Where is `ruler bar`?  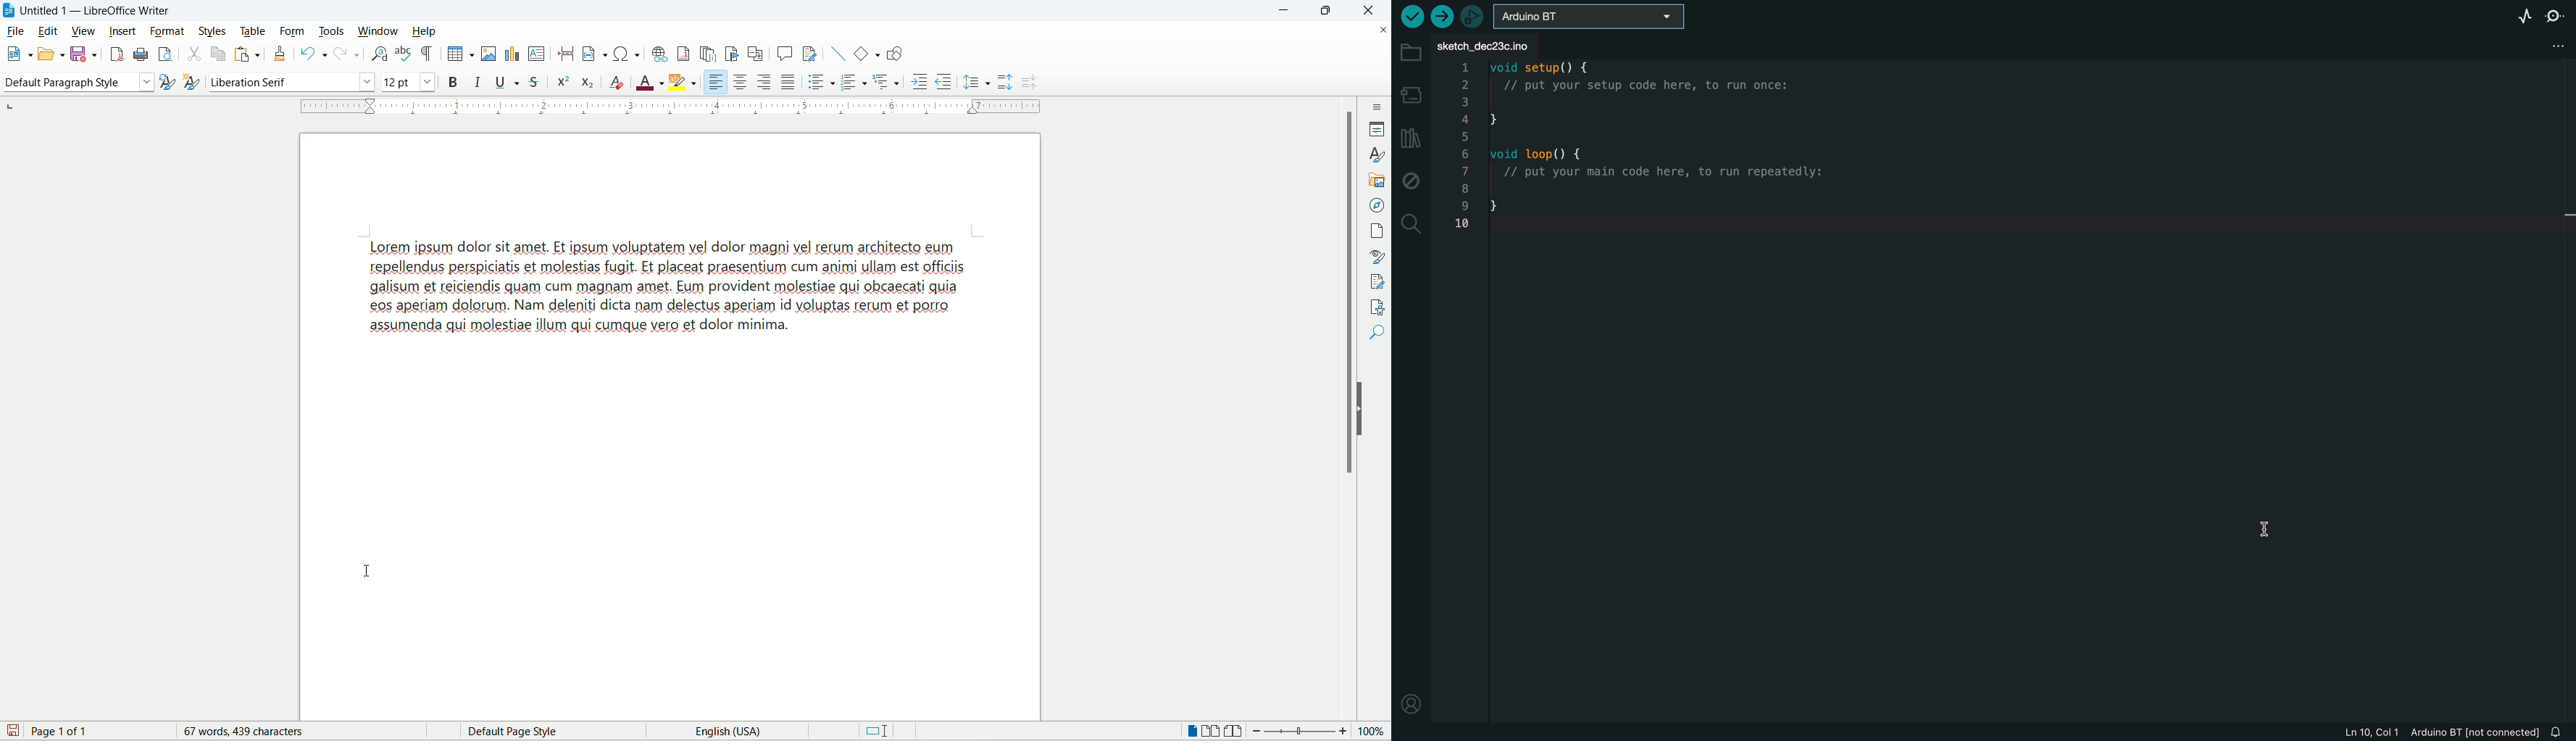
ruler bar is located at coordinates (672, 107).